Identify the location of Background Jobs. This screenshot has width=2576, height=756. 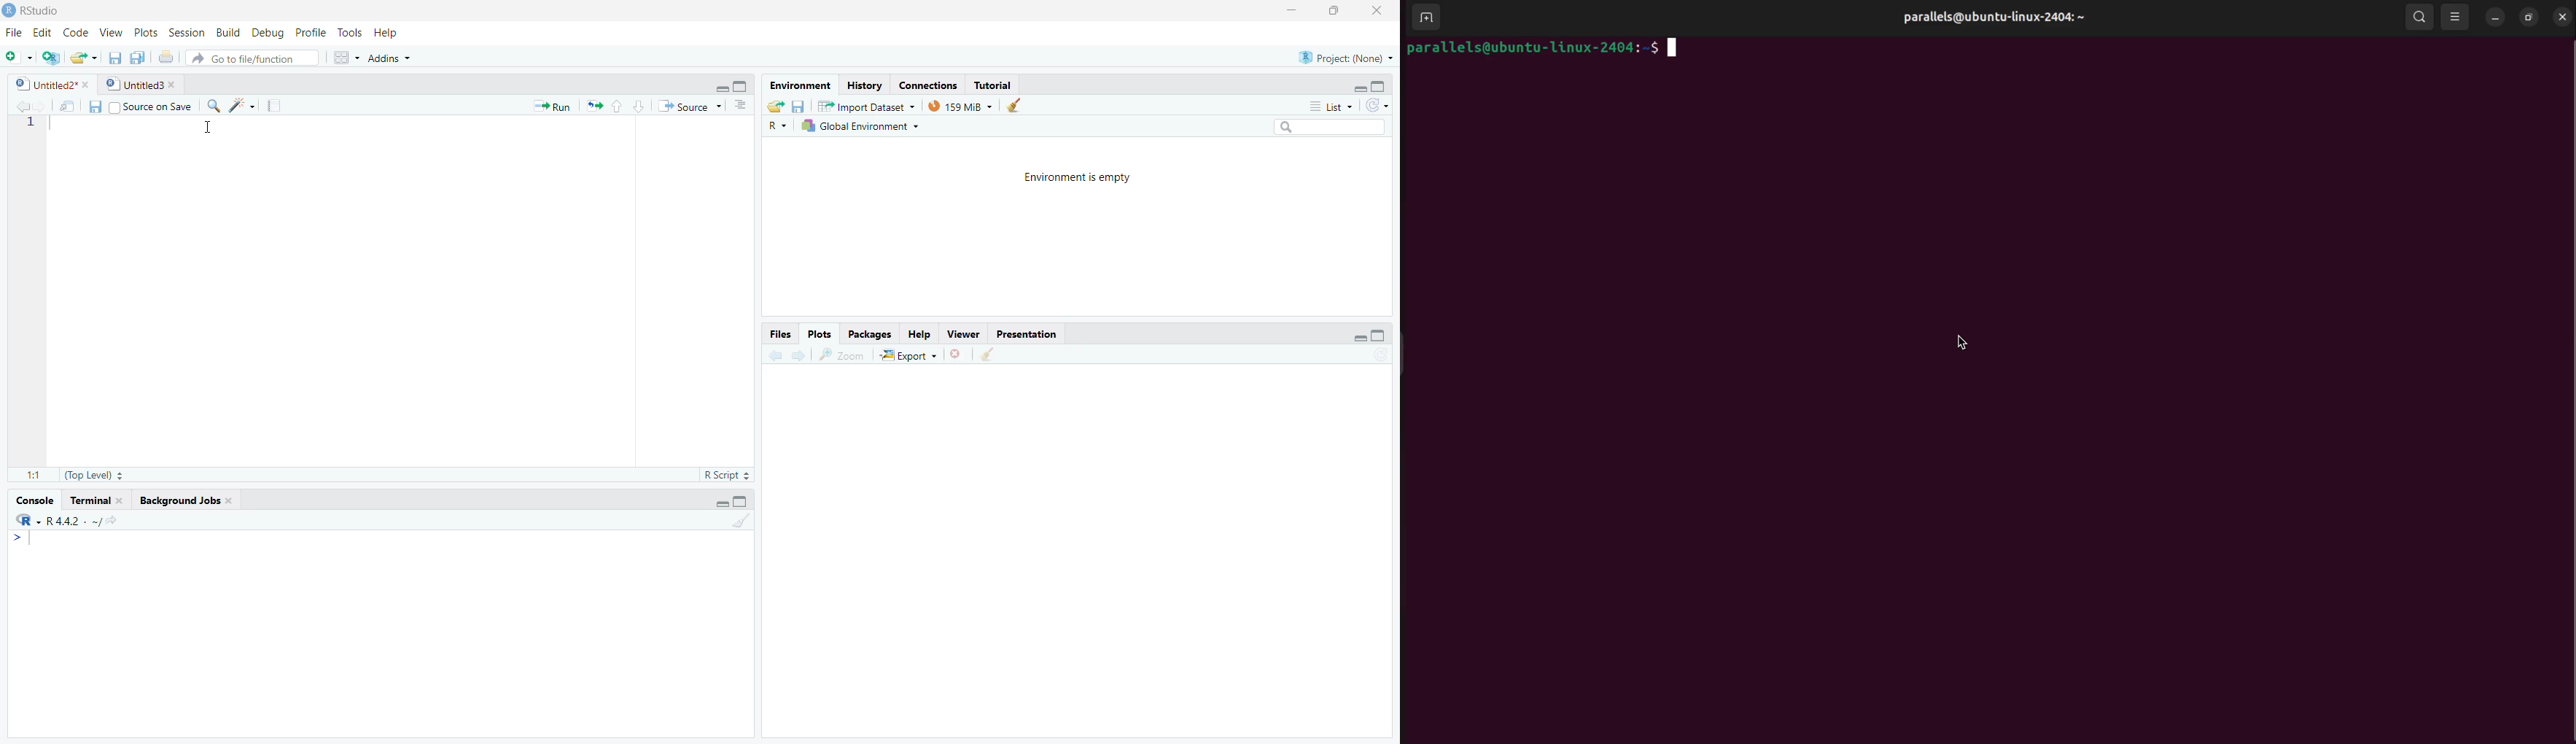
(185, 501).